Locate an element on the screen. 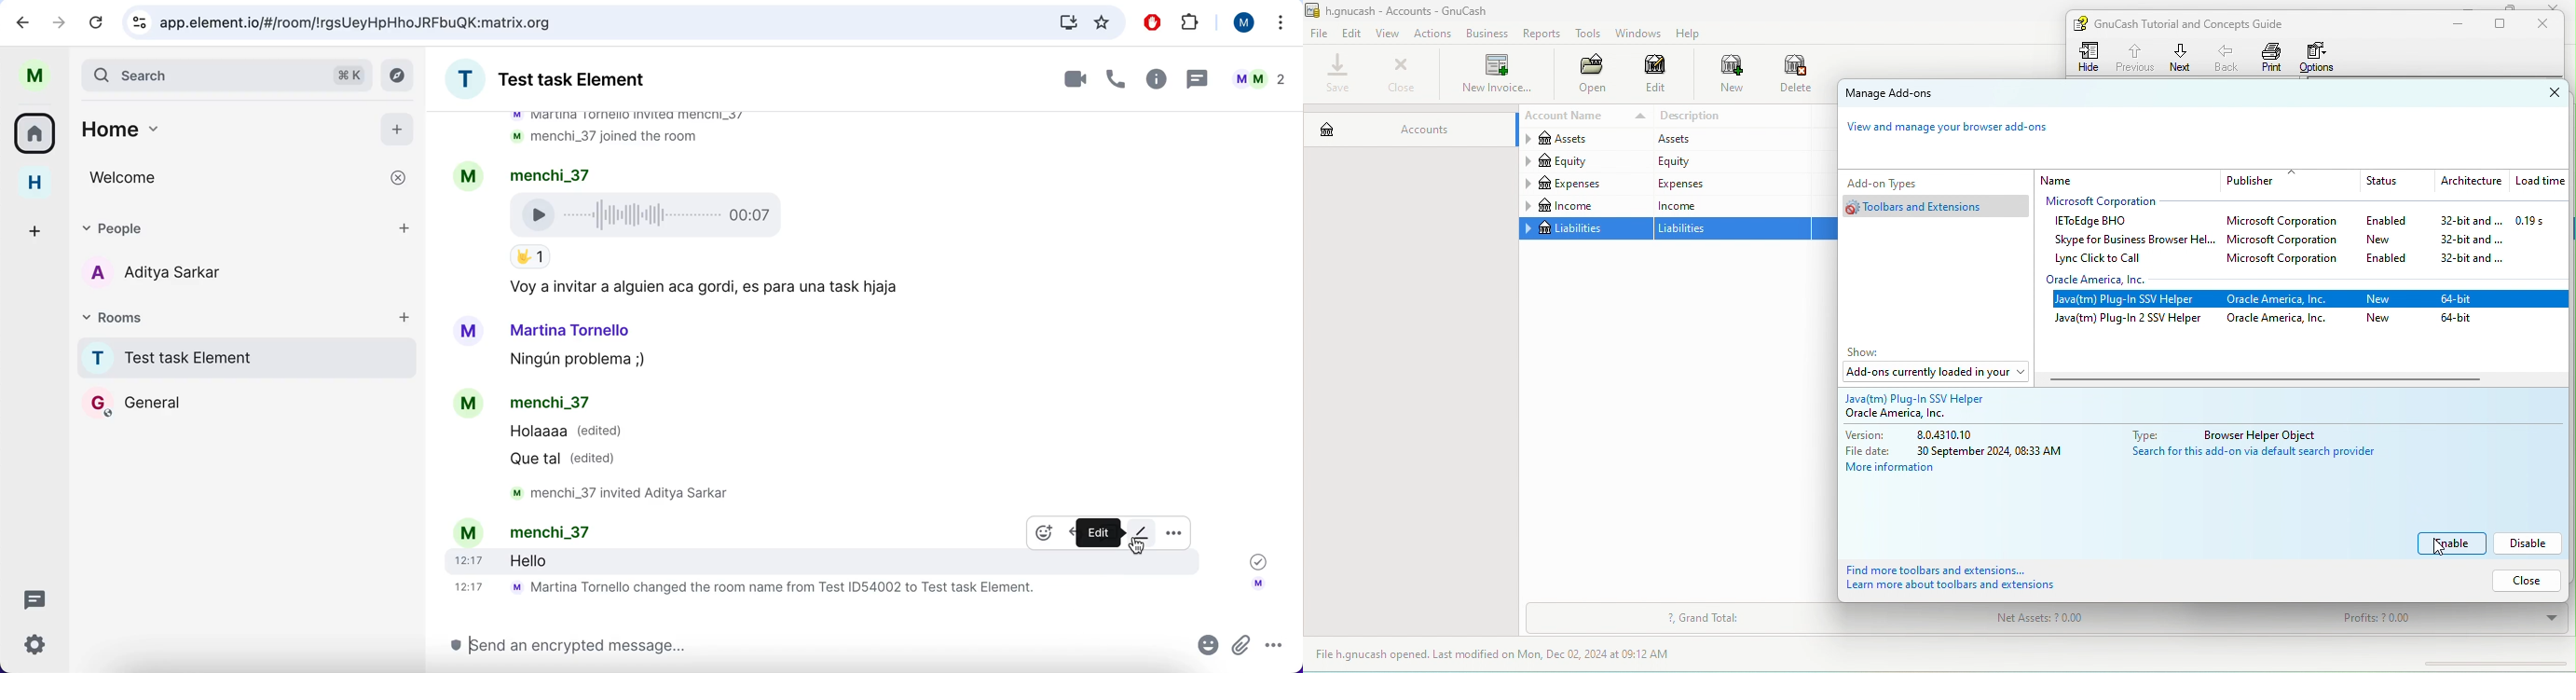 This screenshot has width=2576, height=700. user chats is located at coordinates (1261, 81).